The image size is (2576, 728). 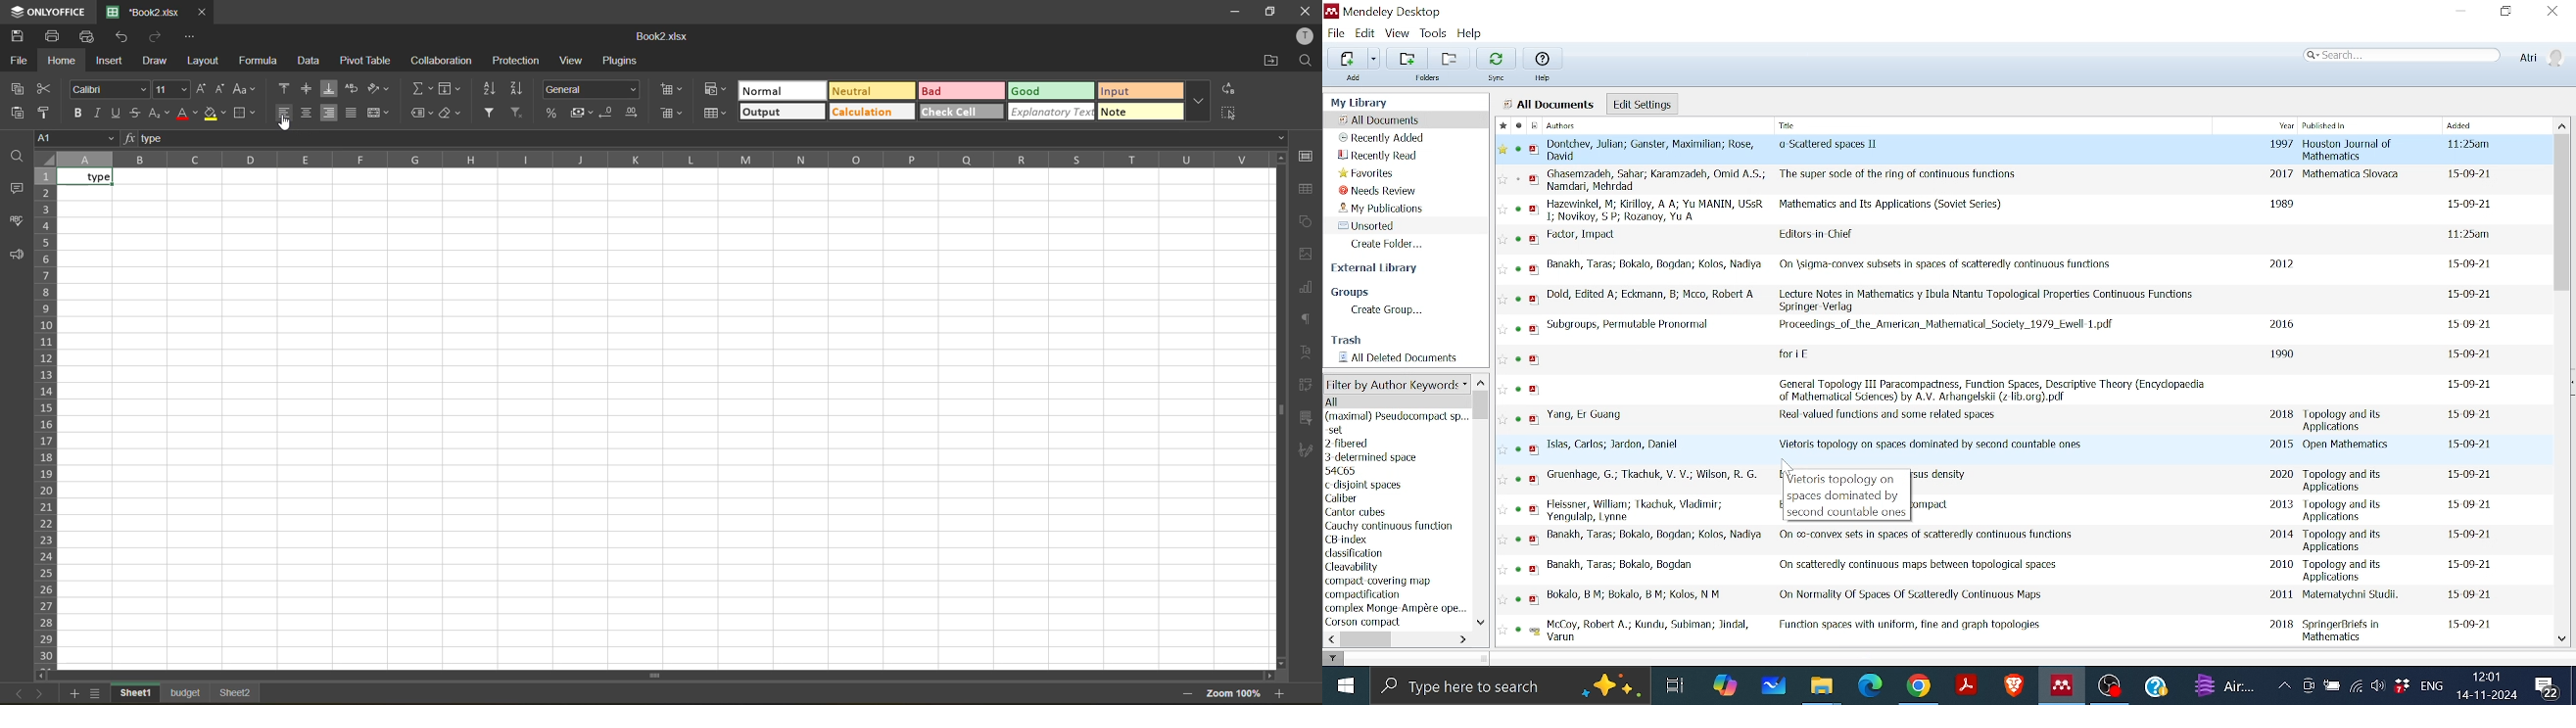 What do you see at coordinates (19, 91) in the screenshot?
I see `paste` at bounding box center [19, 91].